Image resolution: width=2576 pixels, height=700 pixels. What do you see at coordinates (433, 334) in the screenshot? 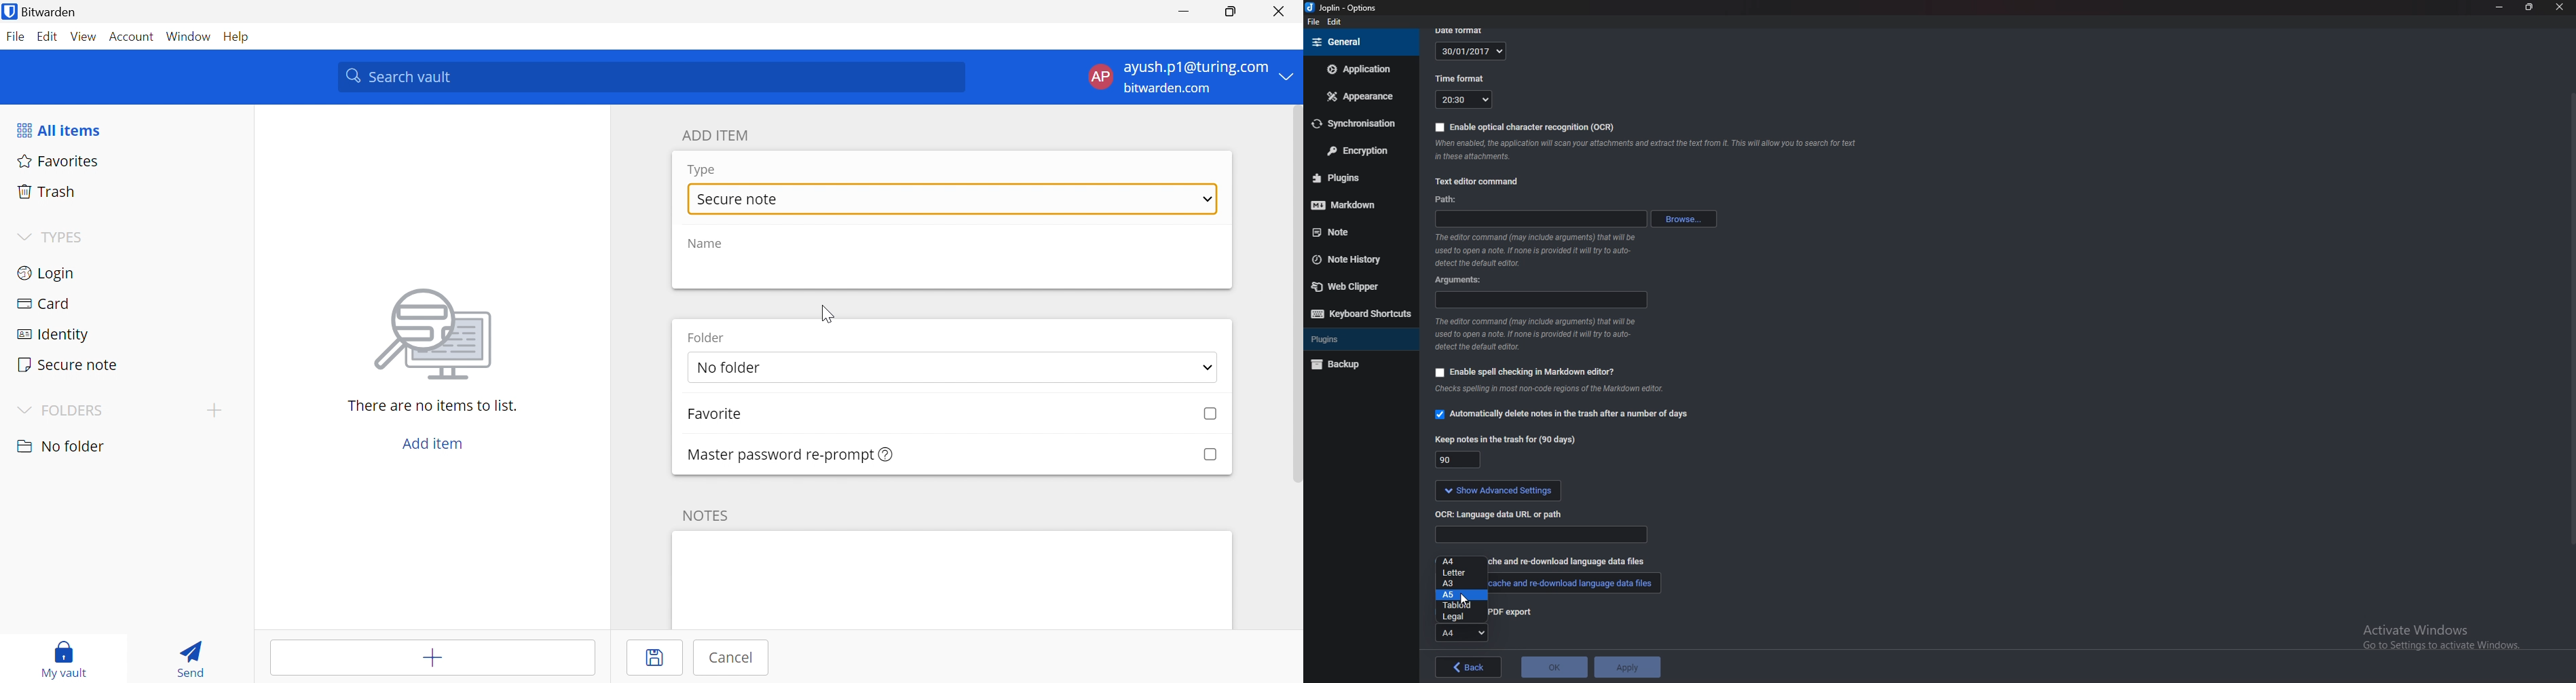
I see `image` at bounding box center [433, 334].